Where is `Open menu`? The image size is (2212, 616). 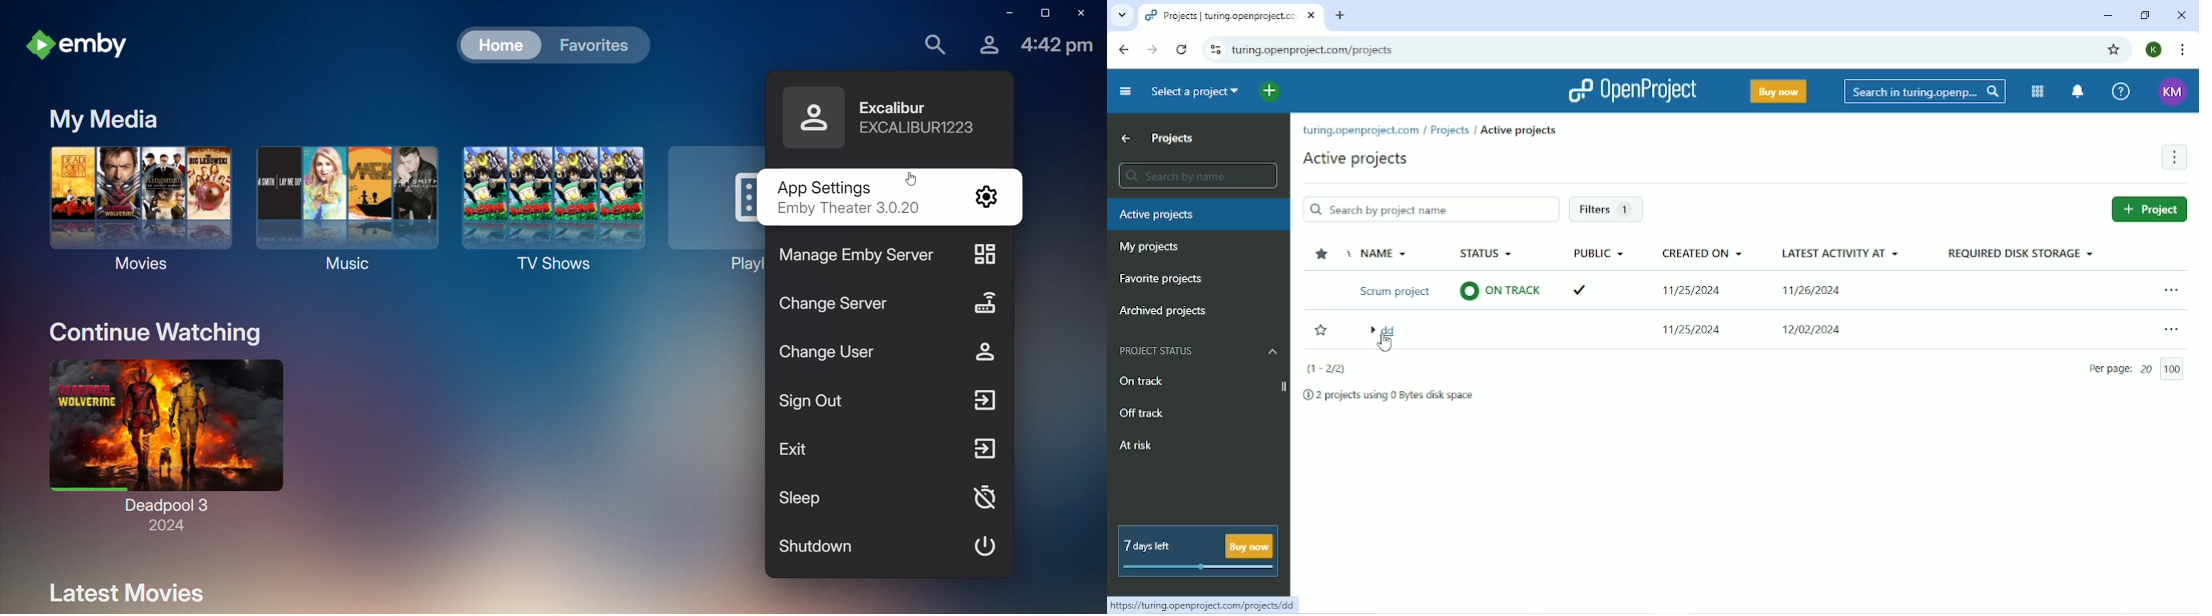
Open menu is located at coordinates (2170, 329).